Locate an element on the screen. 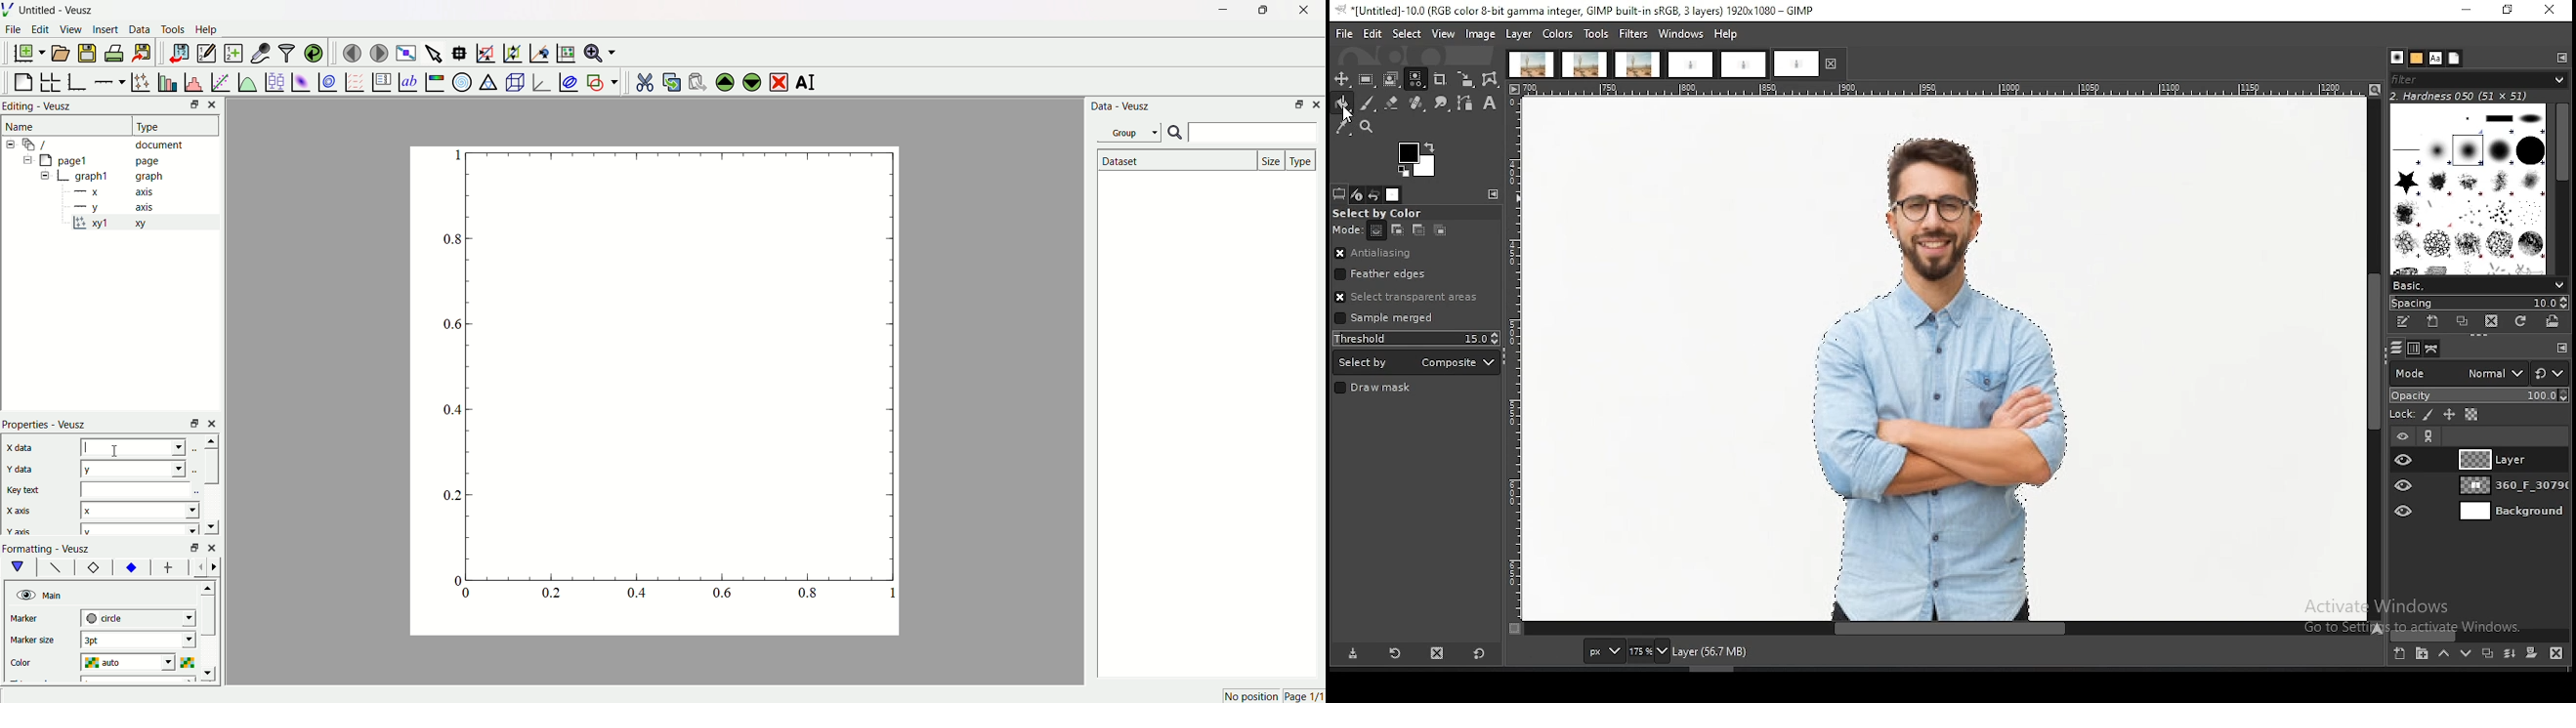 The image size is (2576, 728). refresh brushes is located at coordinates (2518, 322).